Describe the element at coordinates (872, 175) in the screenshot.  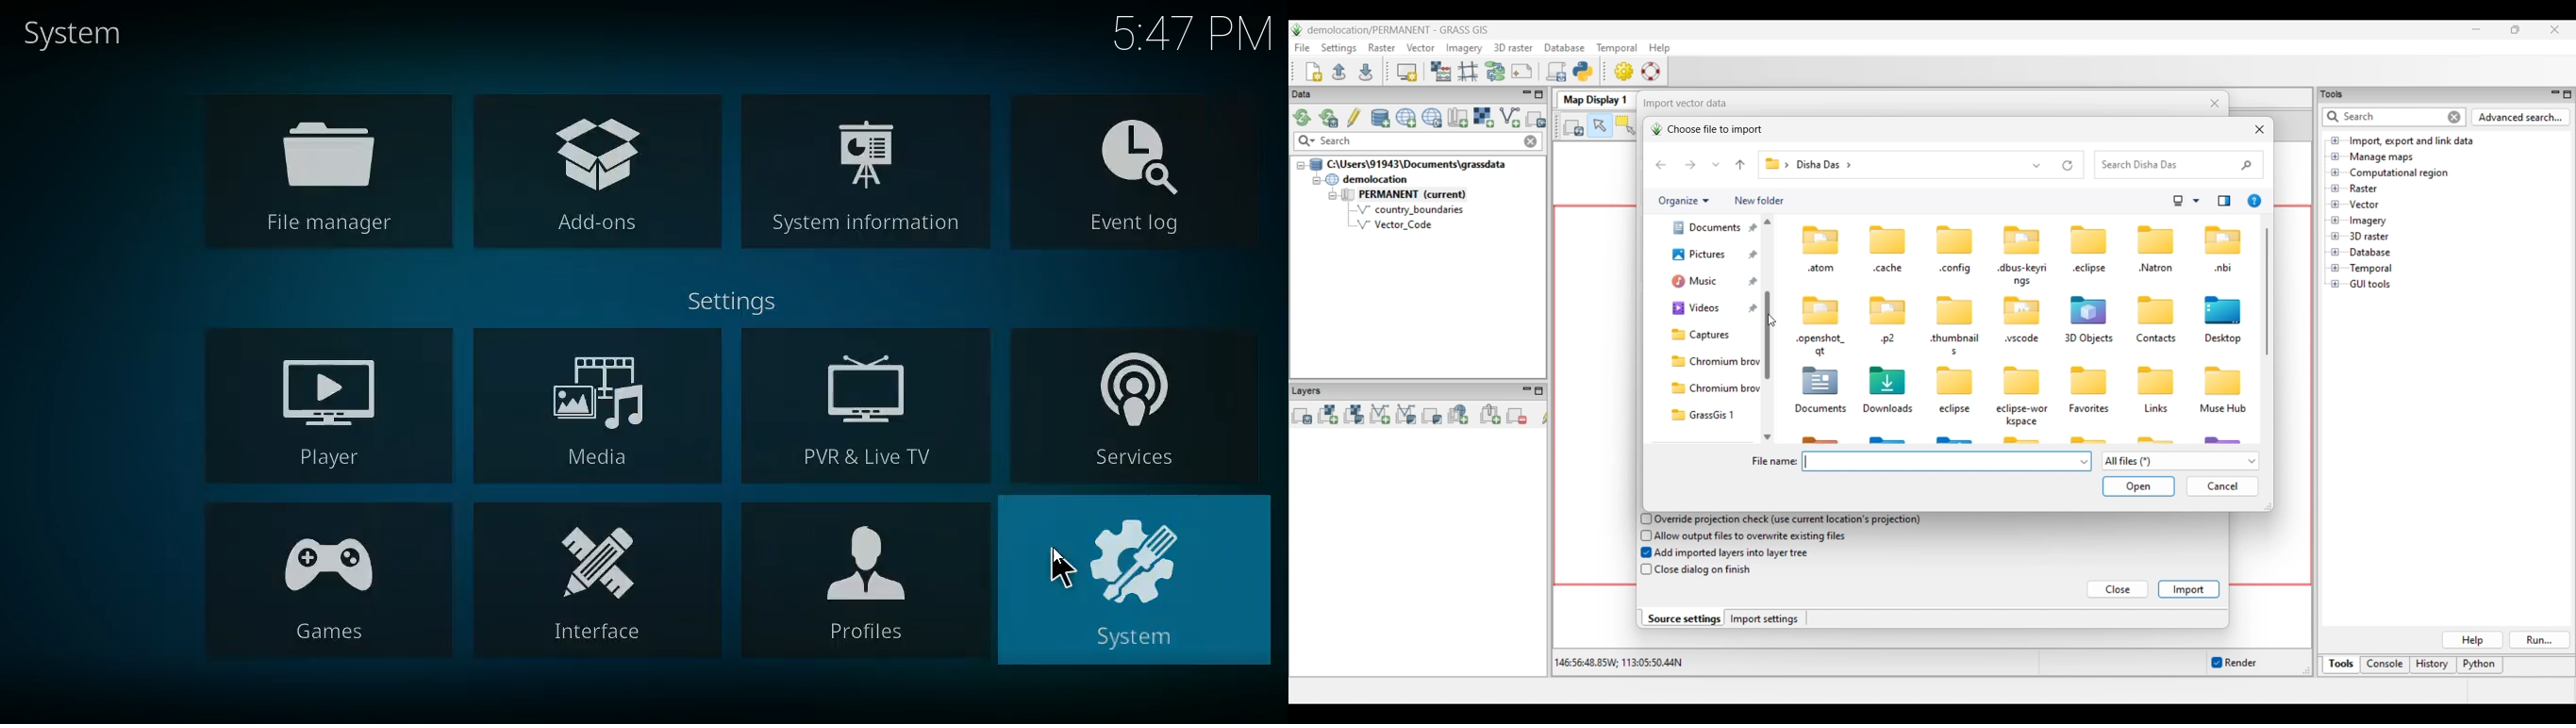
I see `system information` at that location.